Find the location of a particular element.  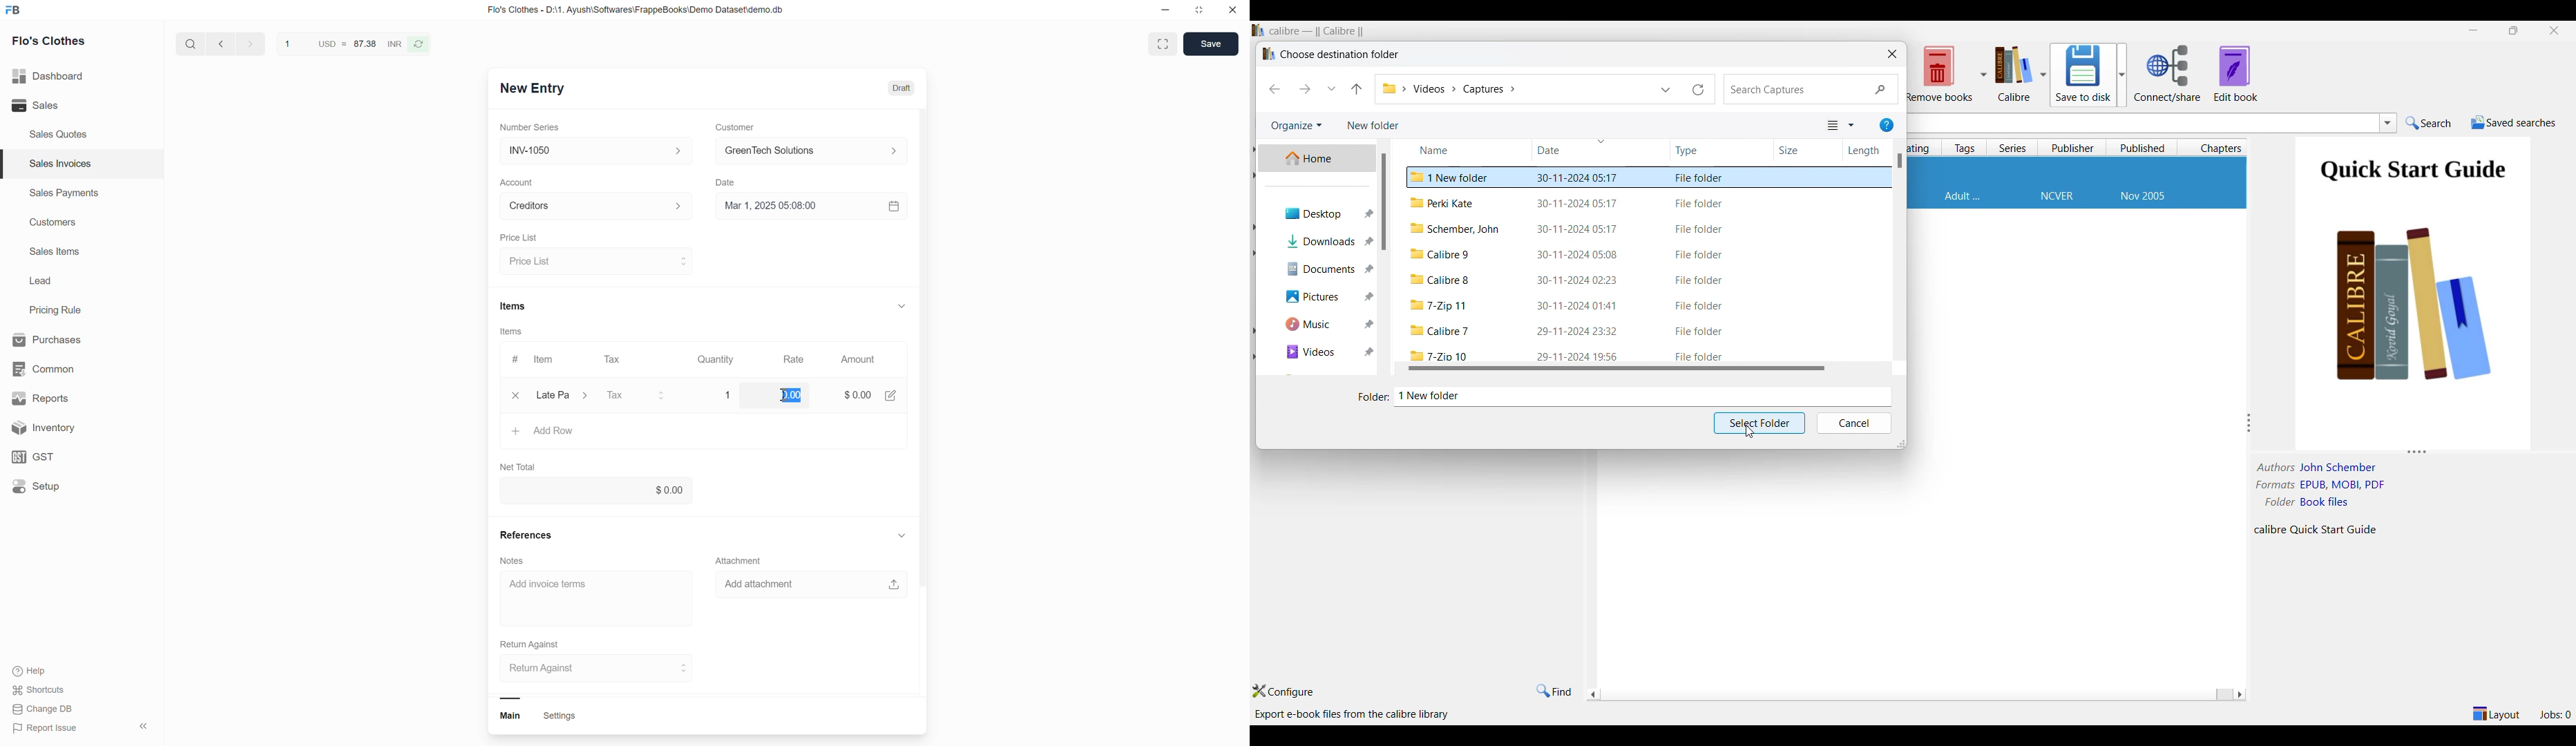

Select Account is located at coordinates (592, 209).